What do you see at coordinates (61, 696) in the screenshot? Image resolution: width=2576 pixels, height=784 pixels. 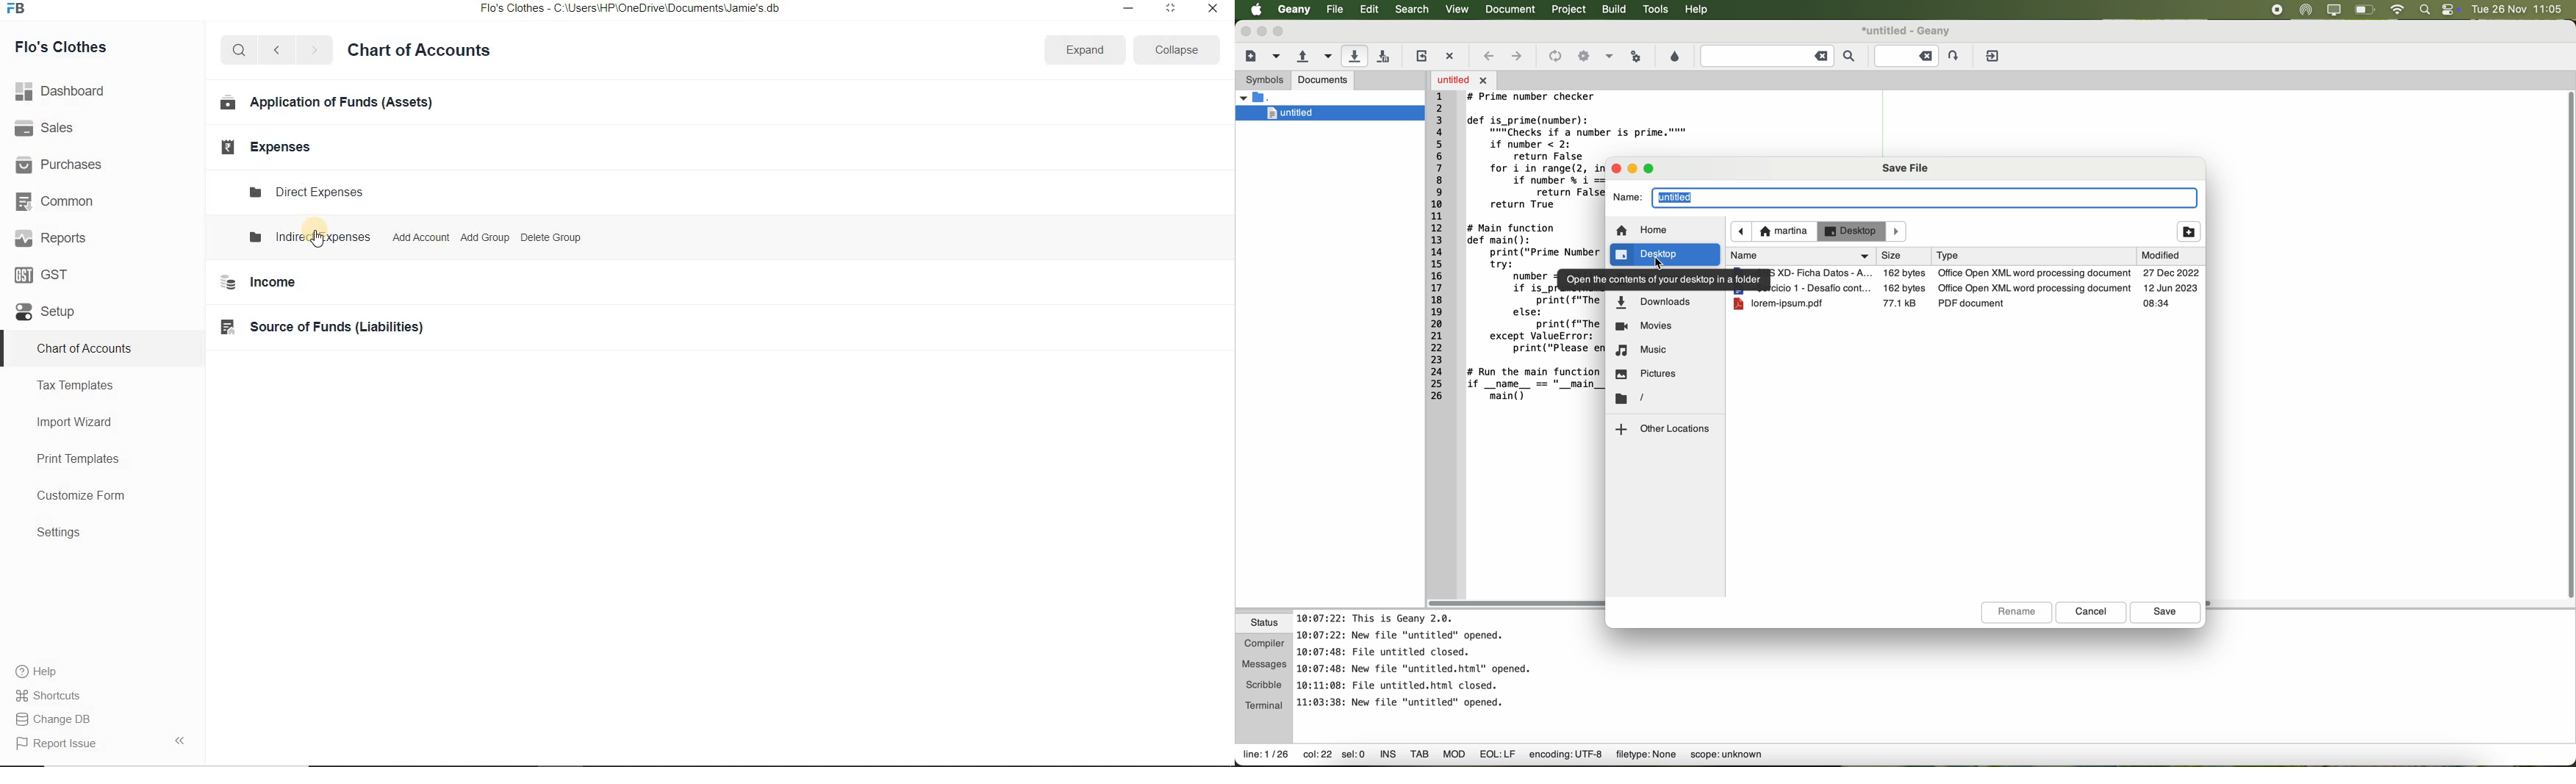 I see `Shortcuts` at bounding box center [61, 696].